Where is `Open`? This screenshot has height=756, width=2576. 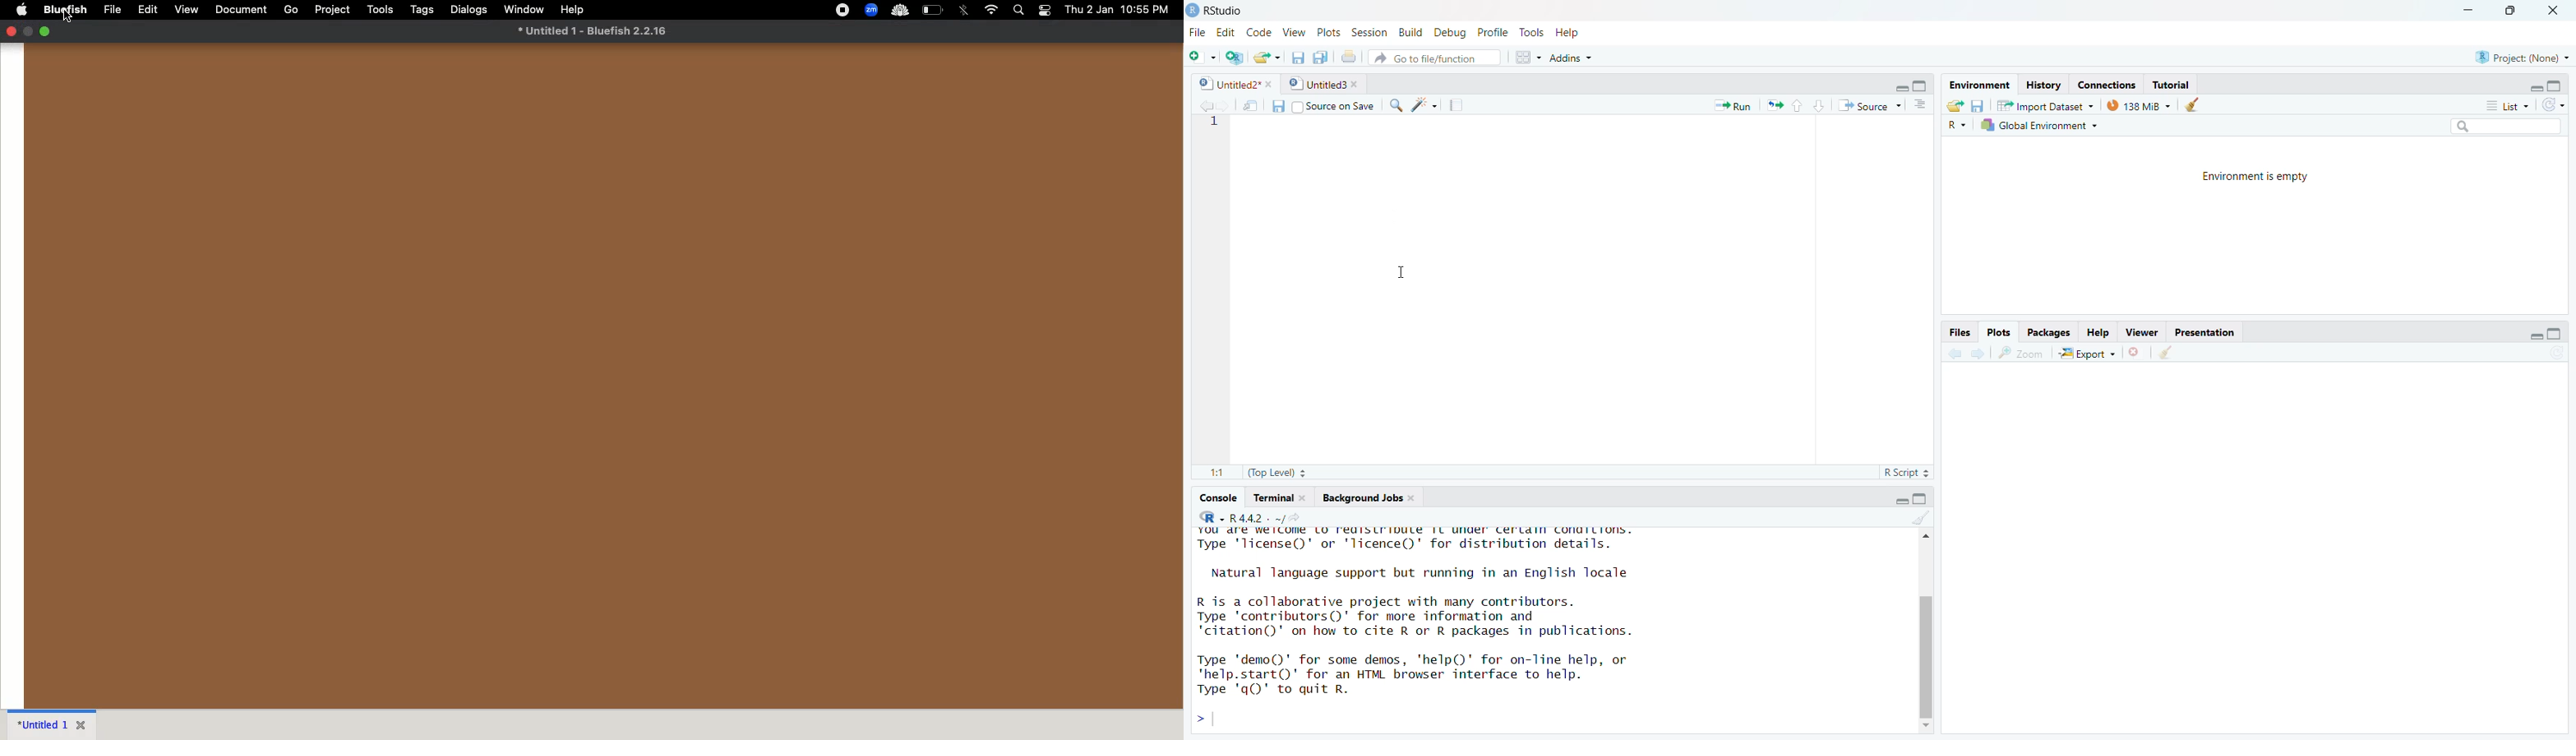 Open is located at coordinates (1953, 105).